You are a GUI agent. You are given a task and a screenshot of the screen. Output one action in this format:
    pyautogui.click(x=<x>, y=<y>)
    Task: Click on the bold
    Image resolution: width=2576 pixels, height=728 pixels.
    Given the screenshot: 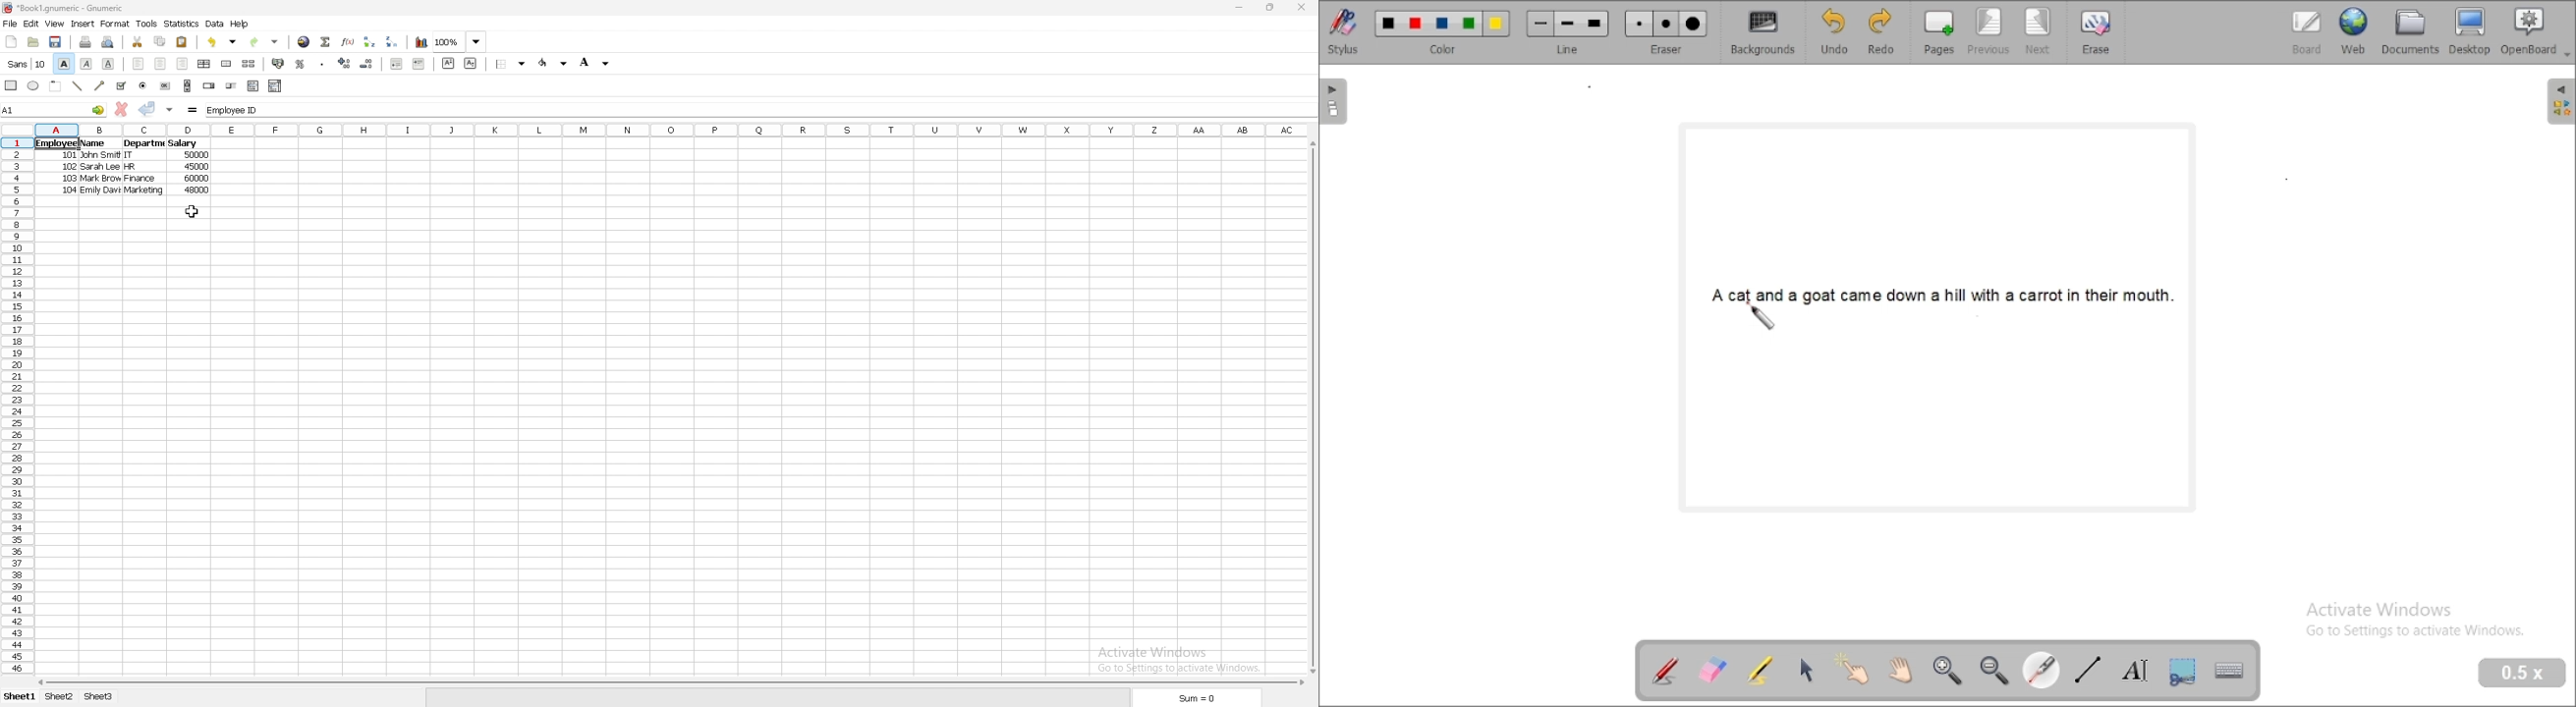 What is the action you would take?
    pyautogui.click(x=64, y=63)
    